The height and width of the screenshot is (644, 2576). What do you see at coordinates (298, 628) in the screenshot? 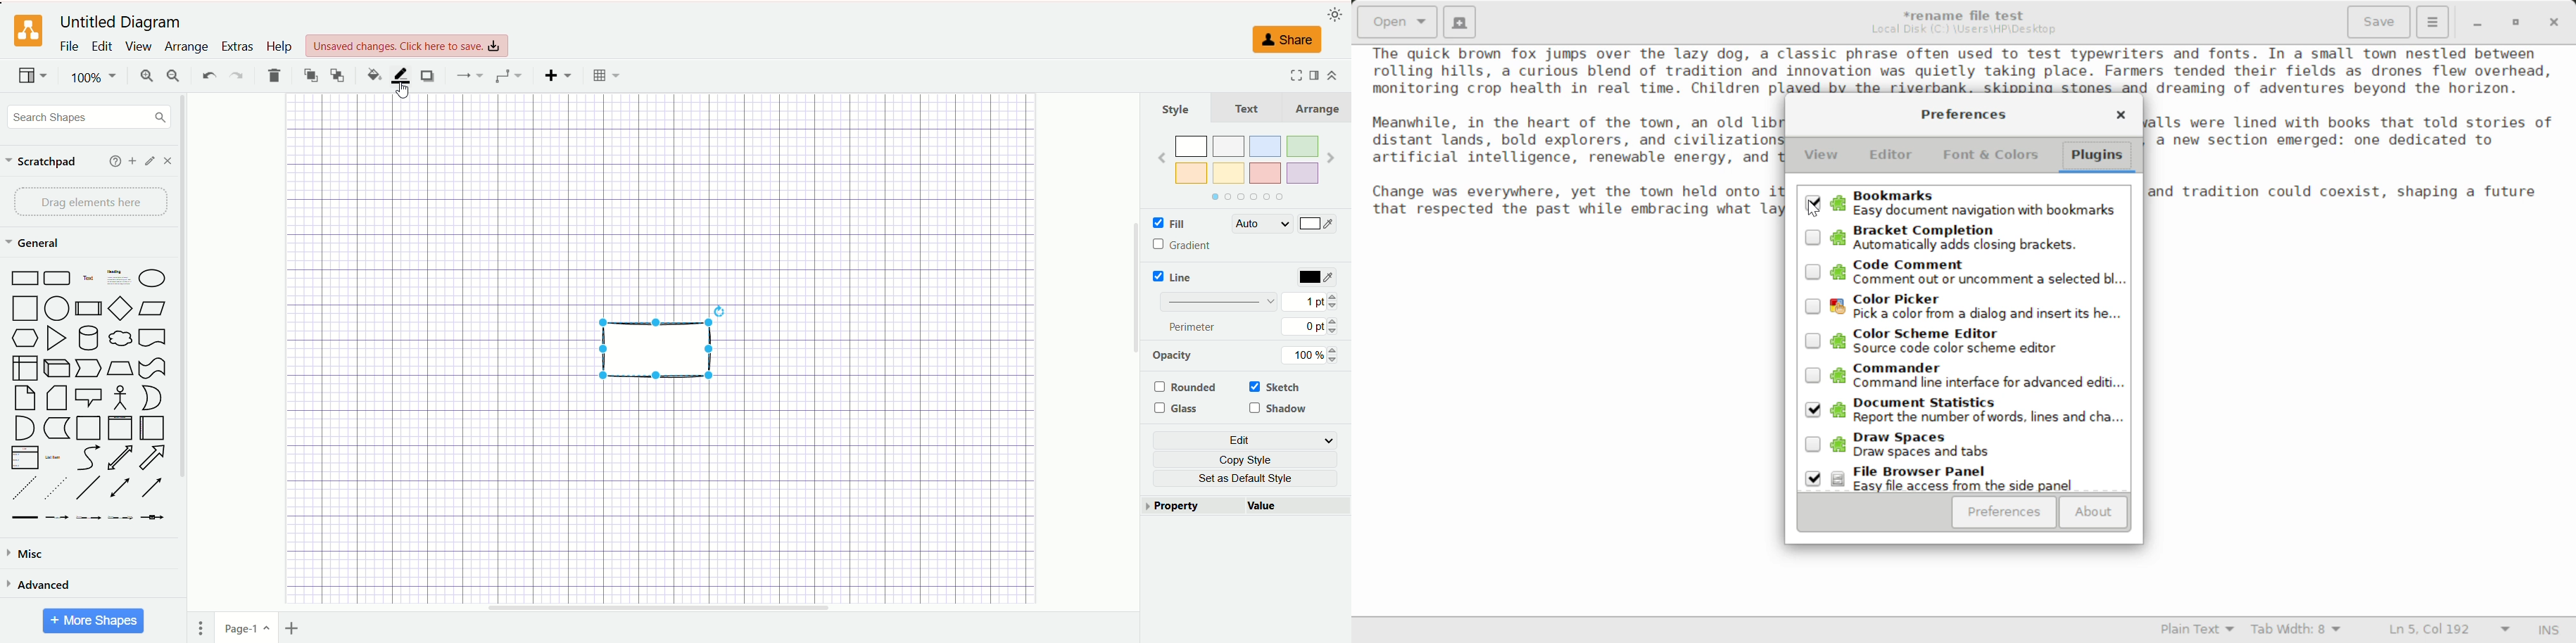
I see `insert page` at bounding box center [298, 628].